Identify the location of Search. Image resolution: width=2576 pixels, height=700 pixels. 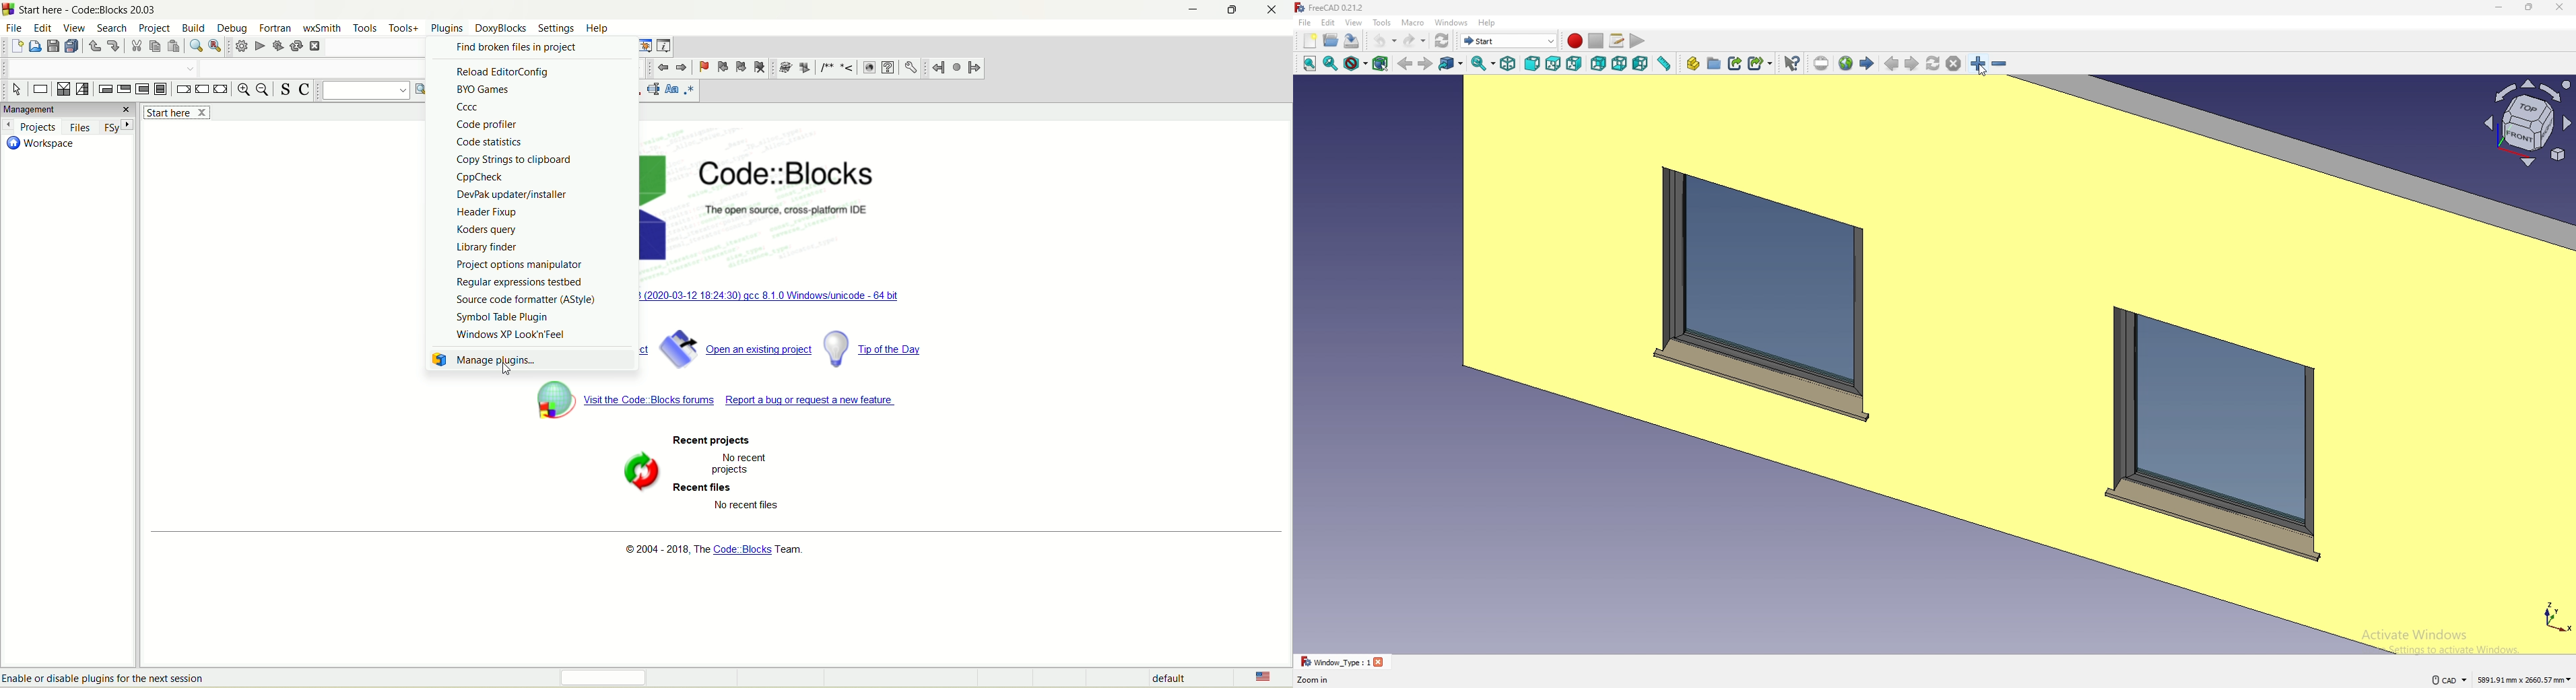
(374, 46).